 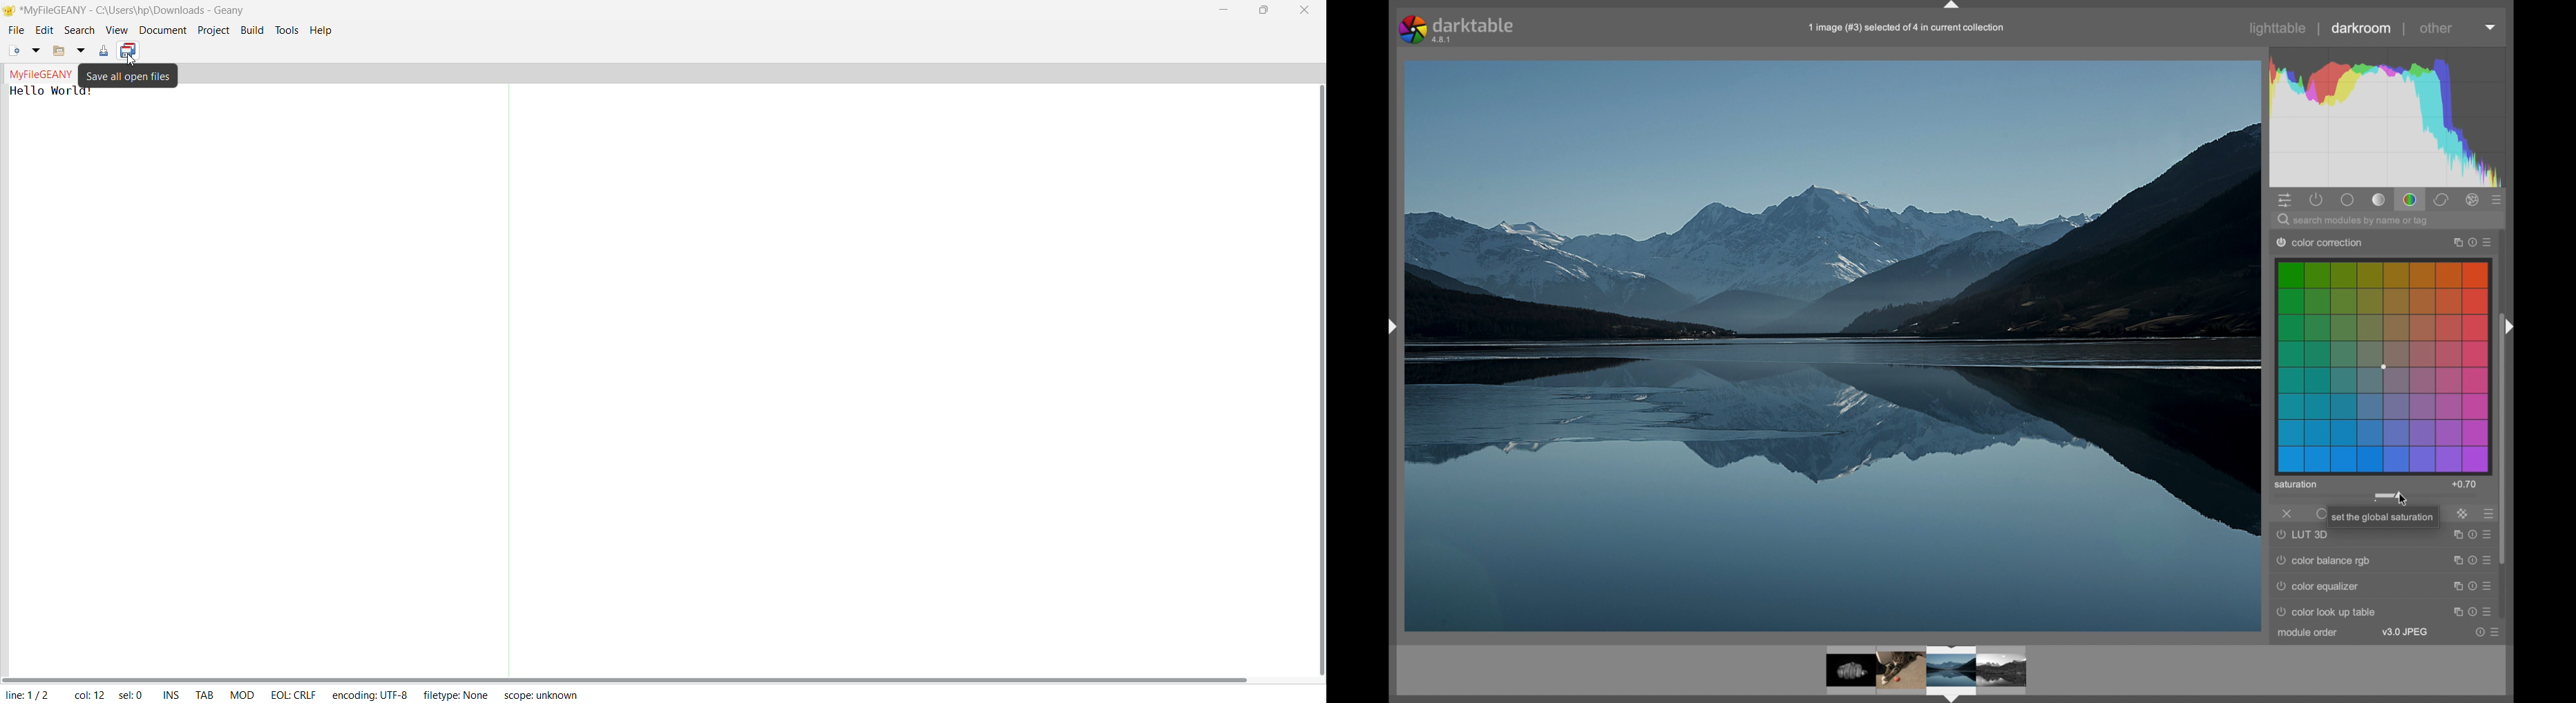 What do you see at coordinates (2491, 632) in the screenshot?
I see `more options` at bounding box center [2491, 632].